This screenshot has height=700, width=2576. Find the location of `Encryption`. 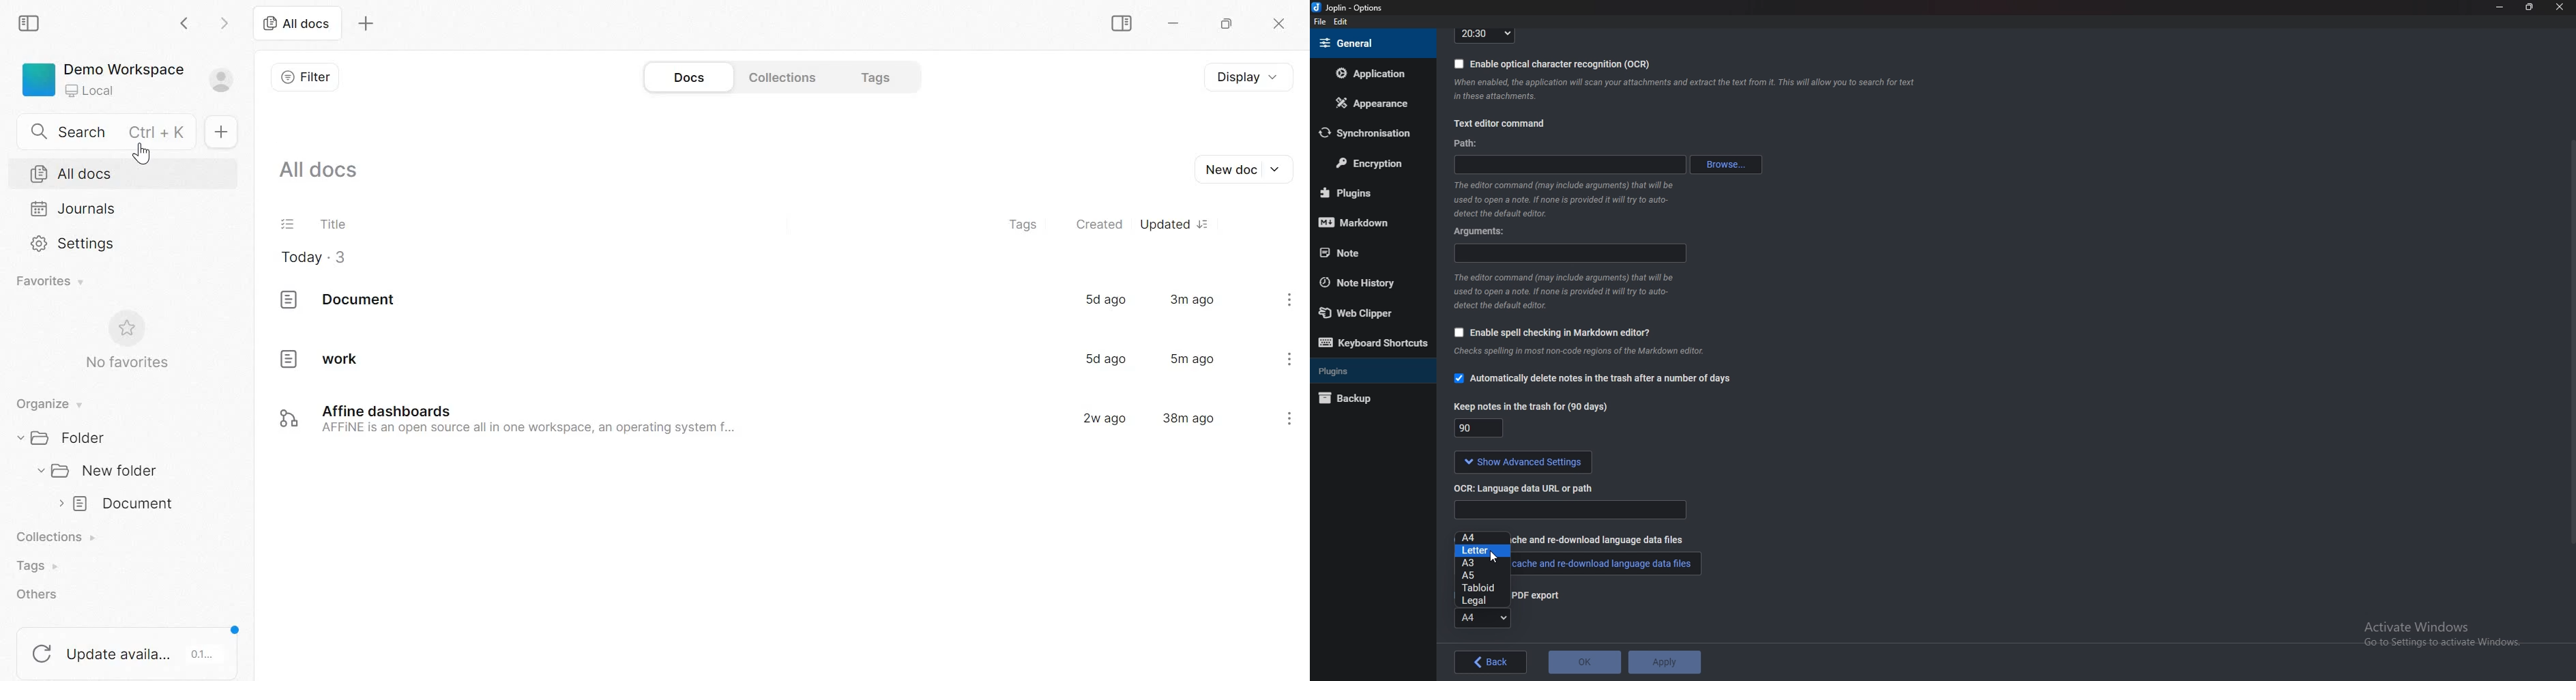

Encryption is located at coordinates (1371, 164).